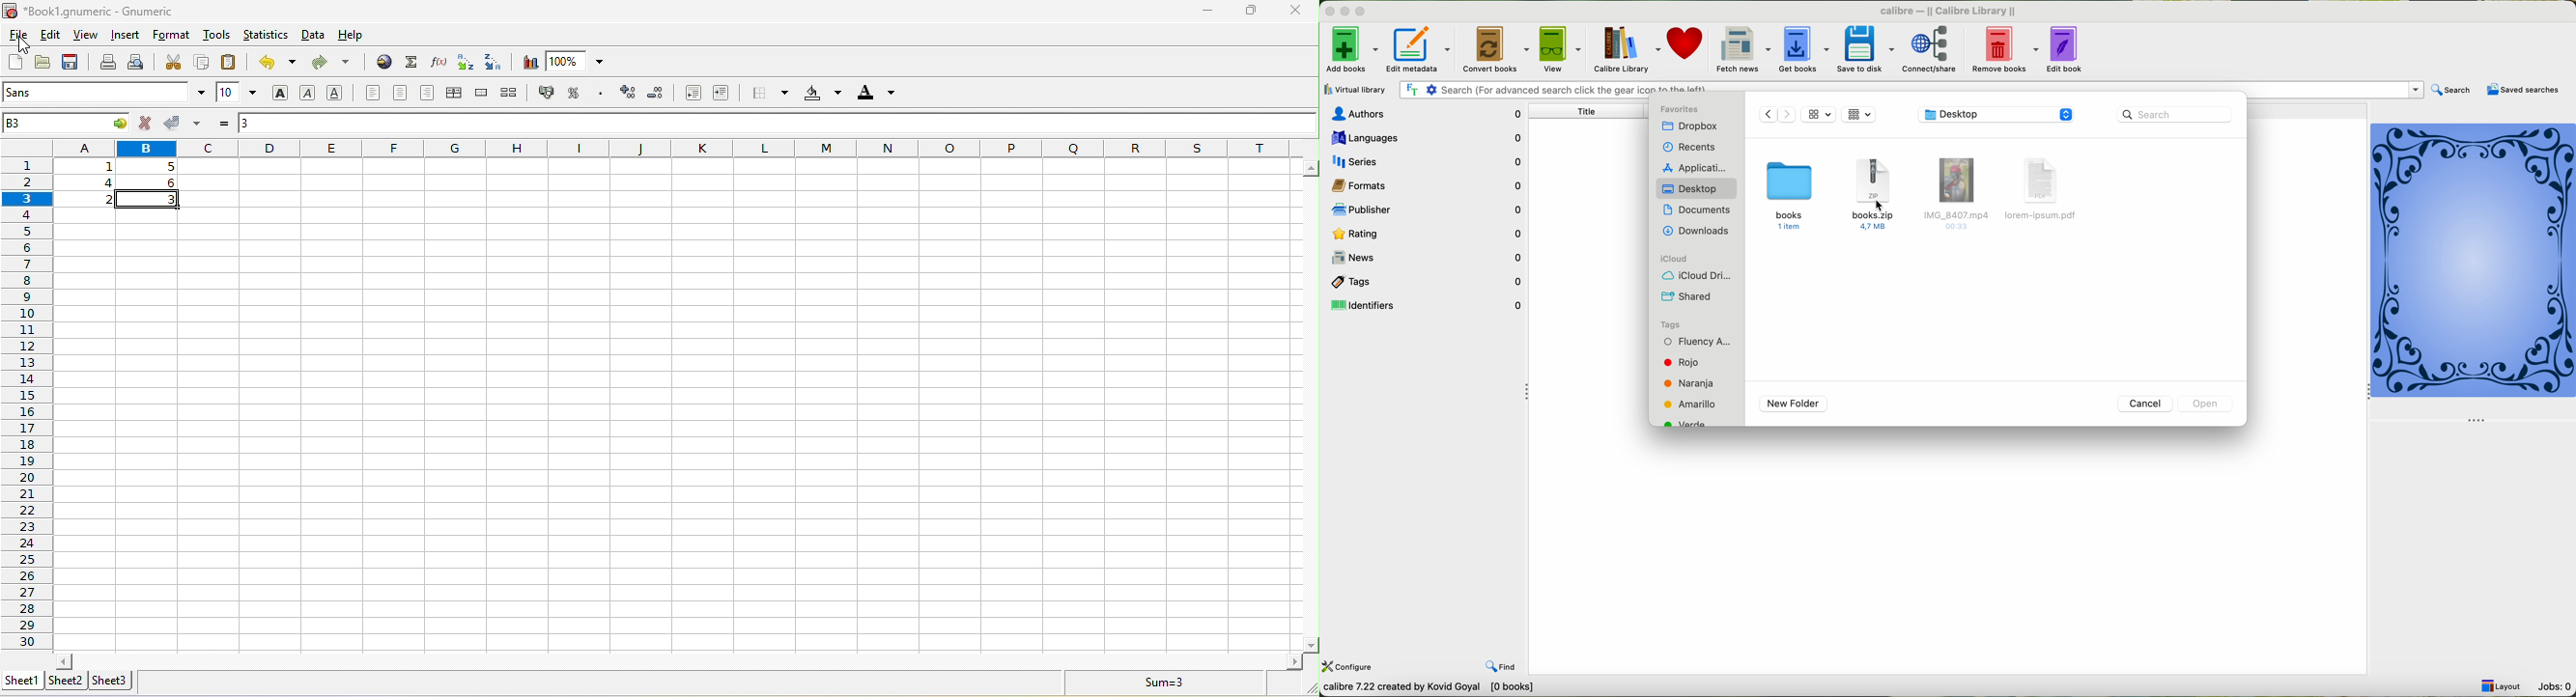  I want to click on new work book, so click(15, 64).